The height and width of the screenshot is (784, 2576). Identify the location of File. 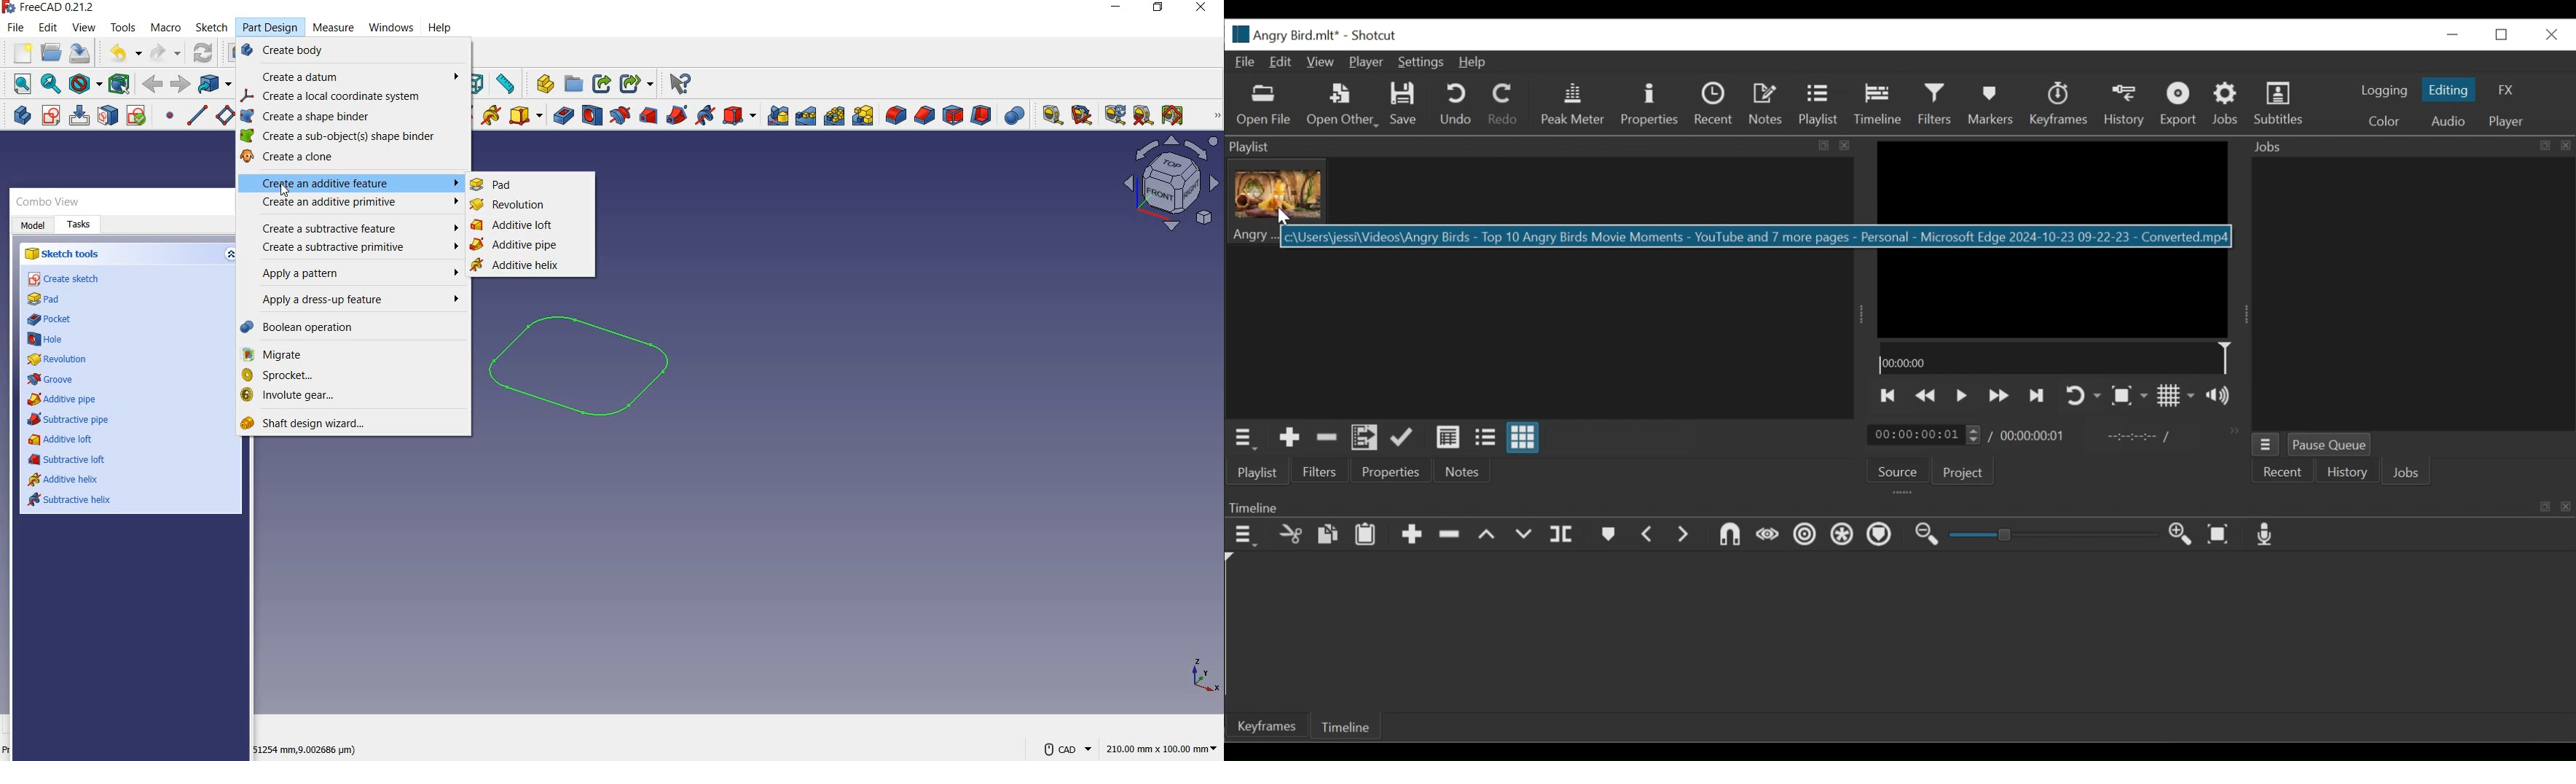
(1244, 63).